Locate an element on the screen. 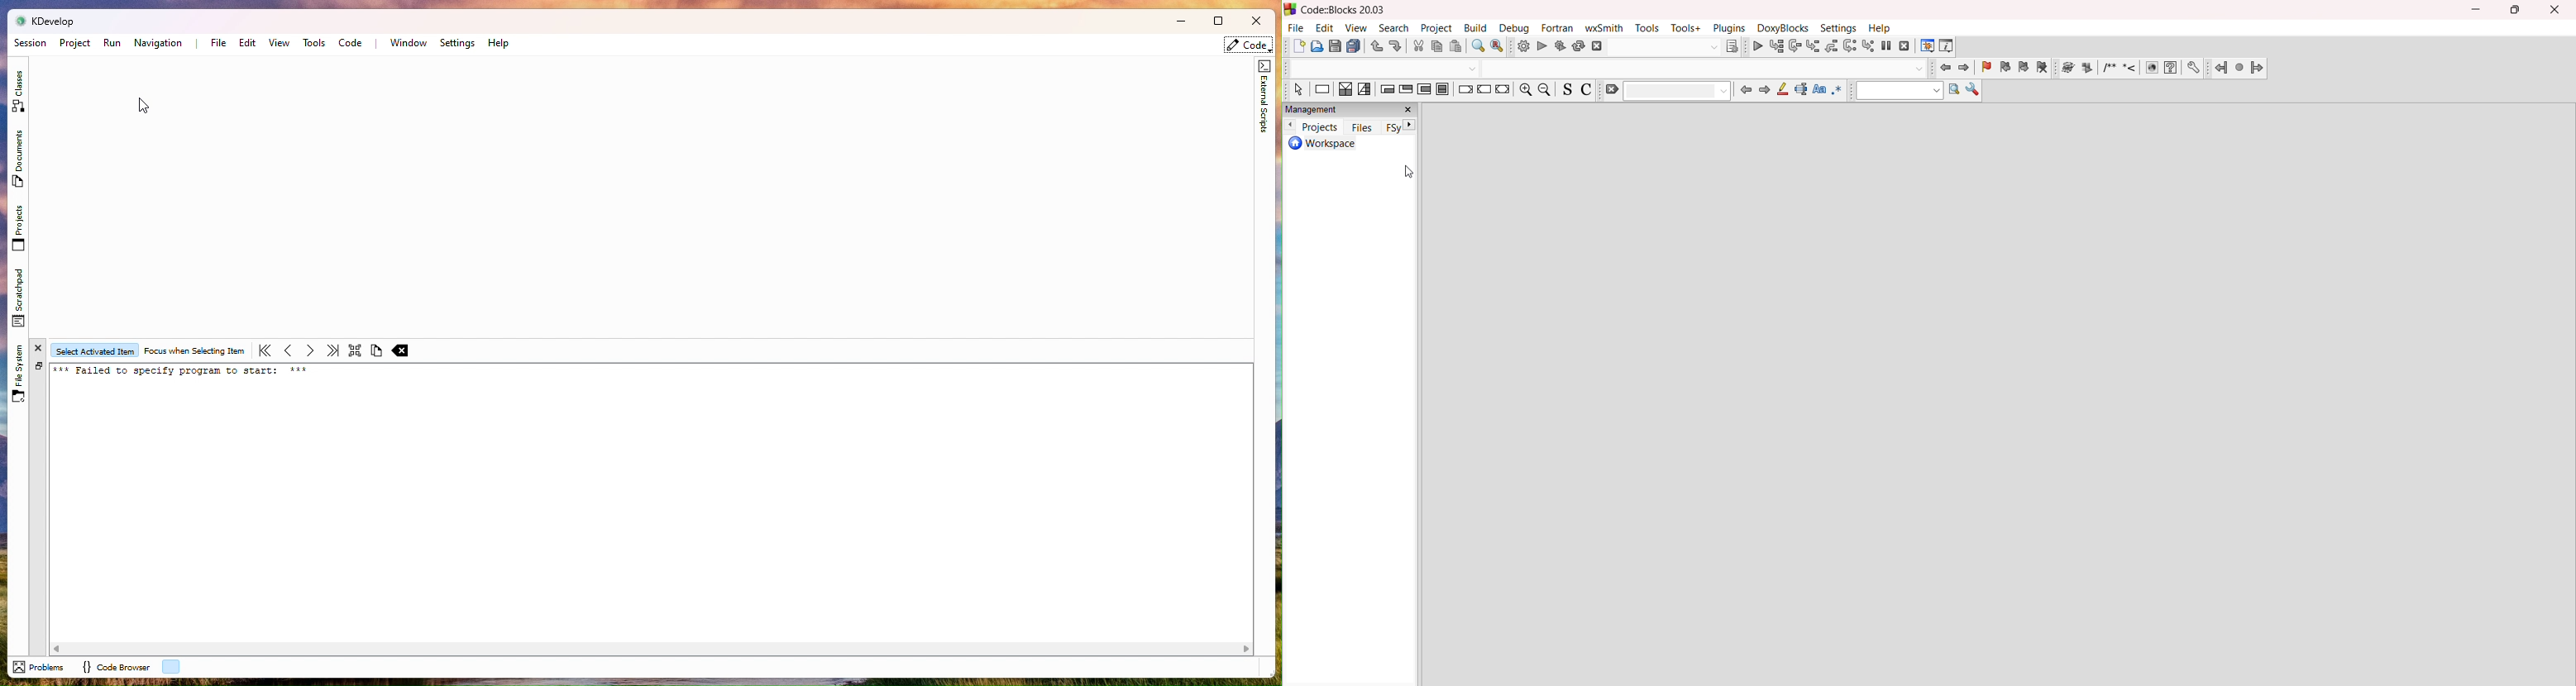  zoom in is located at coordinates (1526, 92).